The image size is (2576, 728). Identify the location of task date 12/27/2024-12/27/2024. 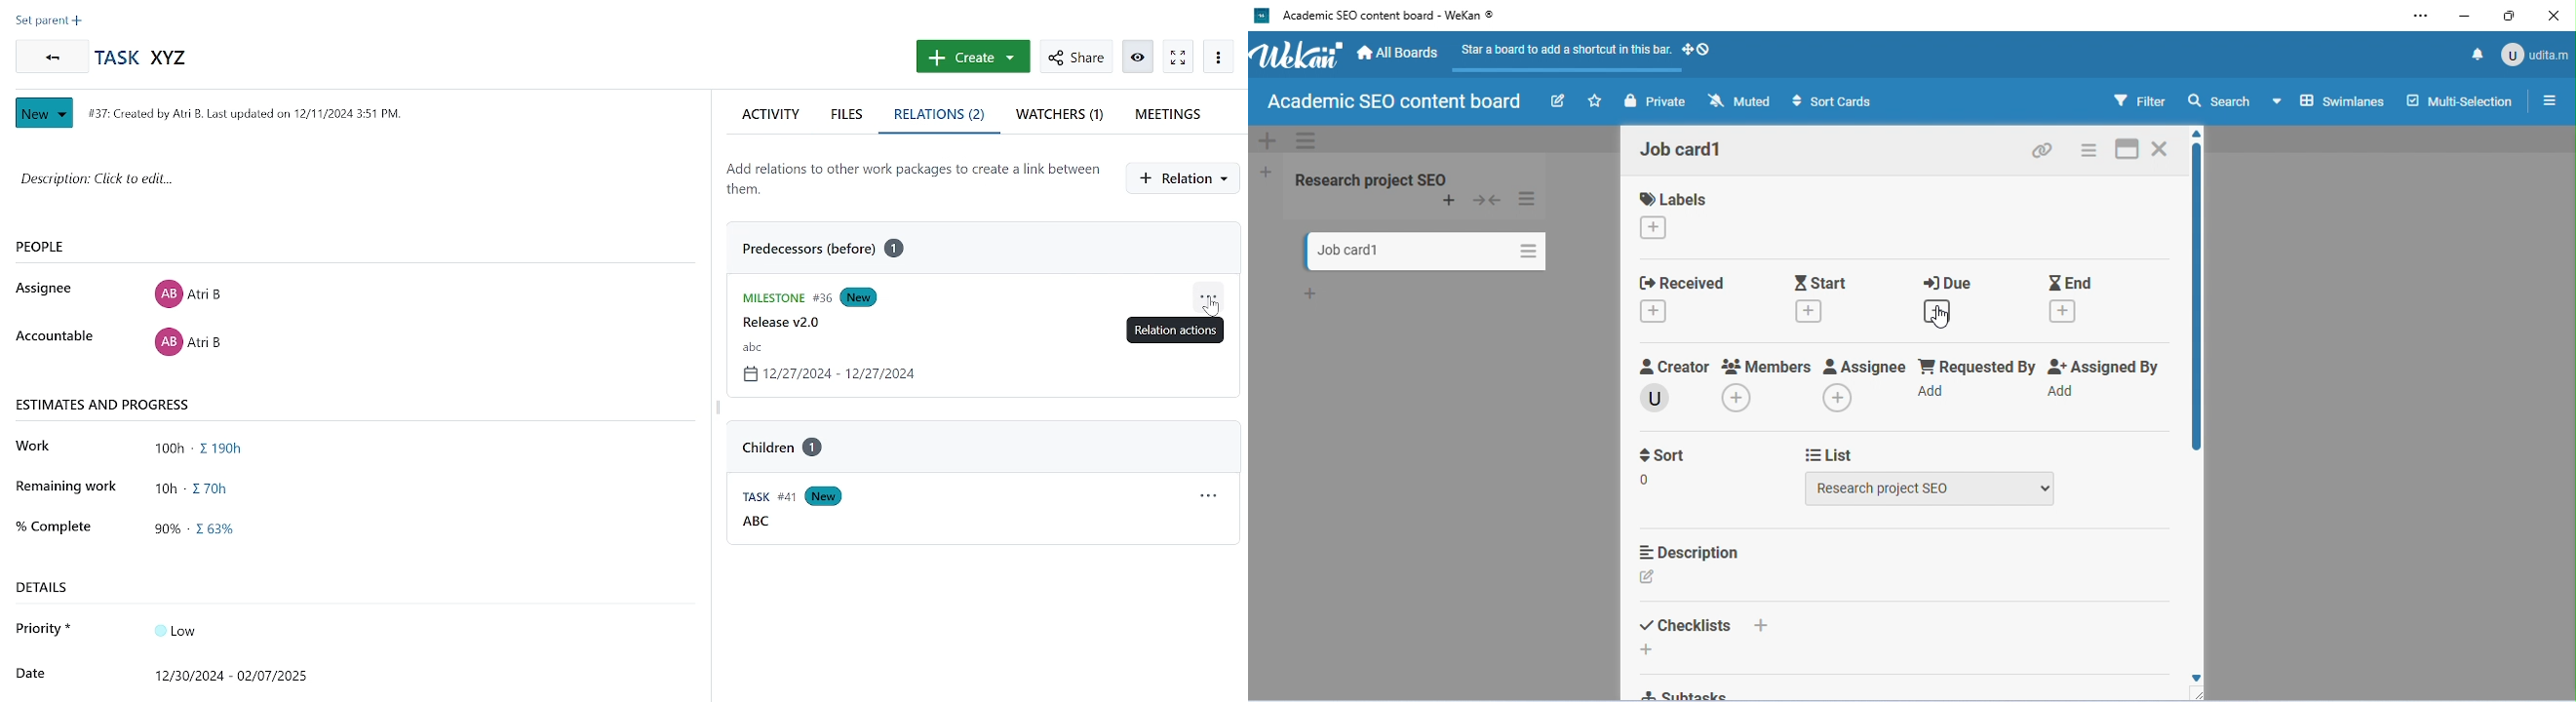
(833, 376).